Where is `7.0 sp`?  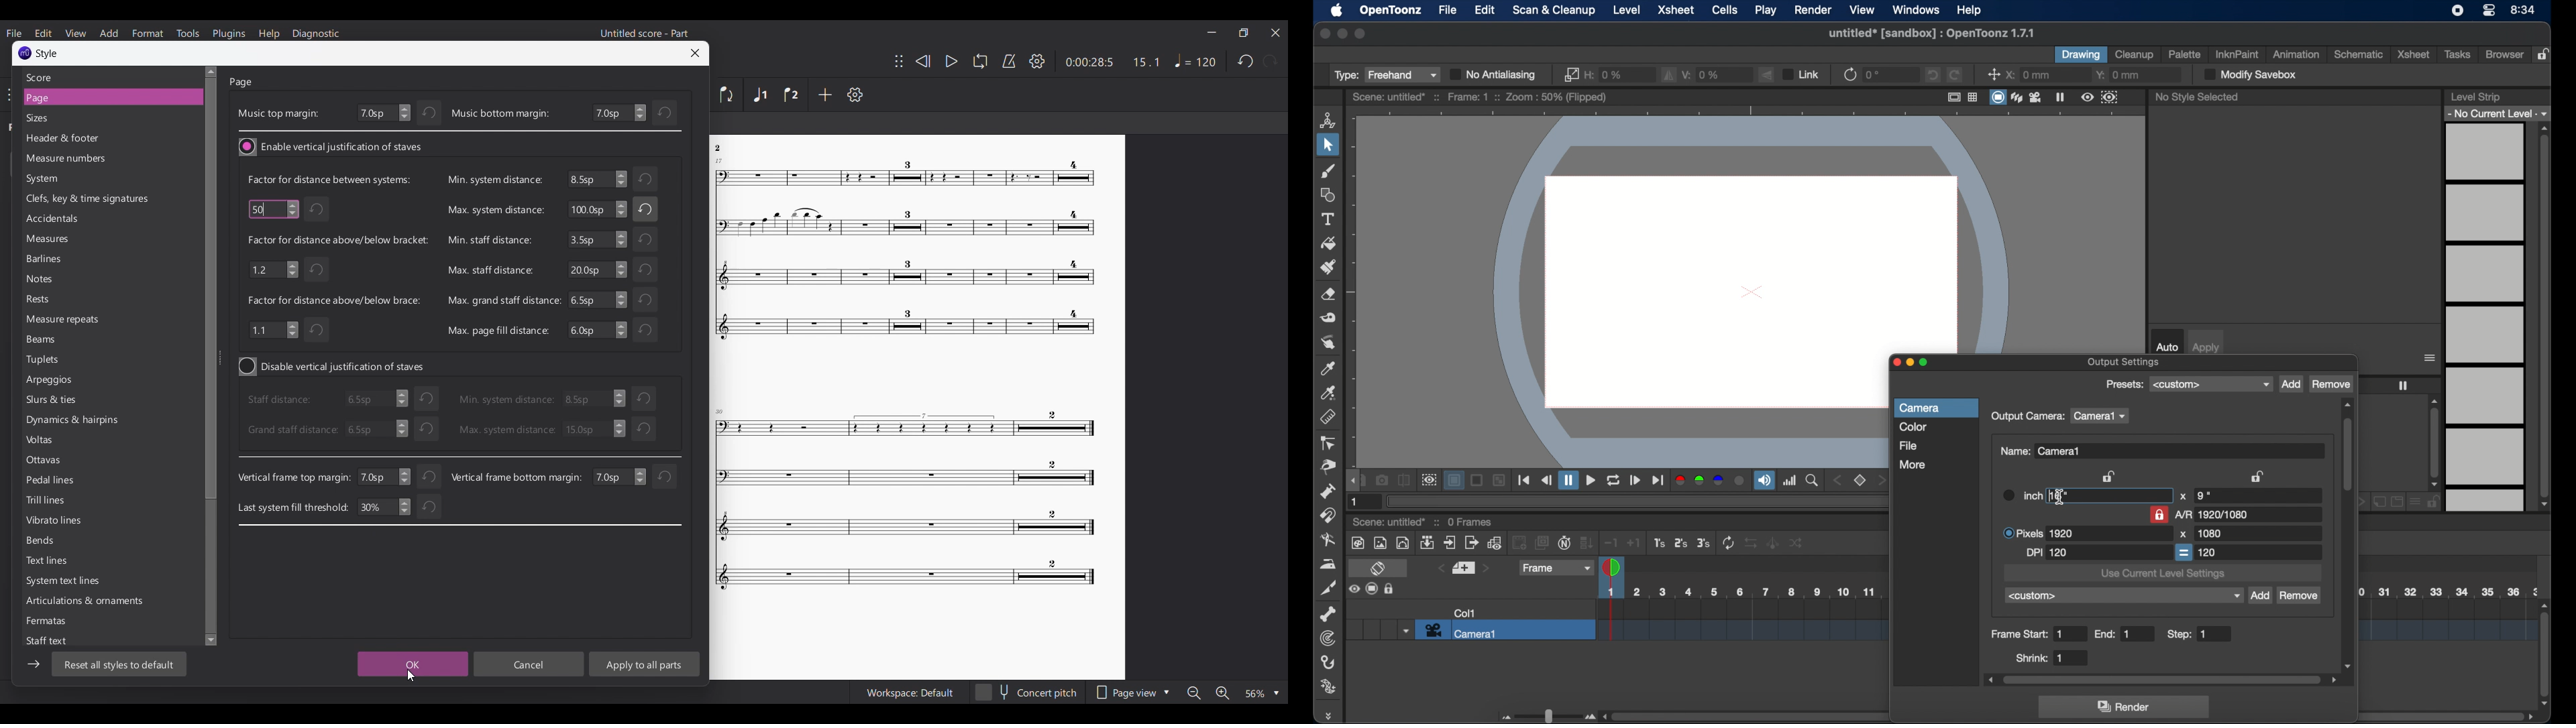 7.0 sp is located at coordinates (385, 477).